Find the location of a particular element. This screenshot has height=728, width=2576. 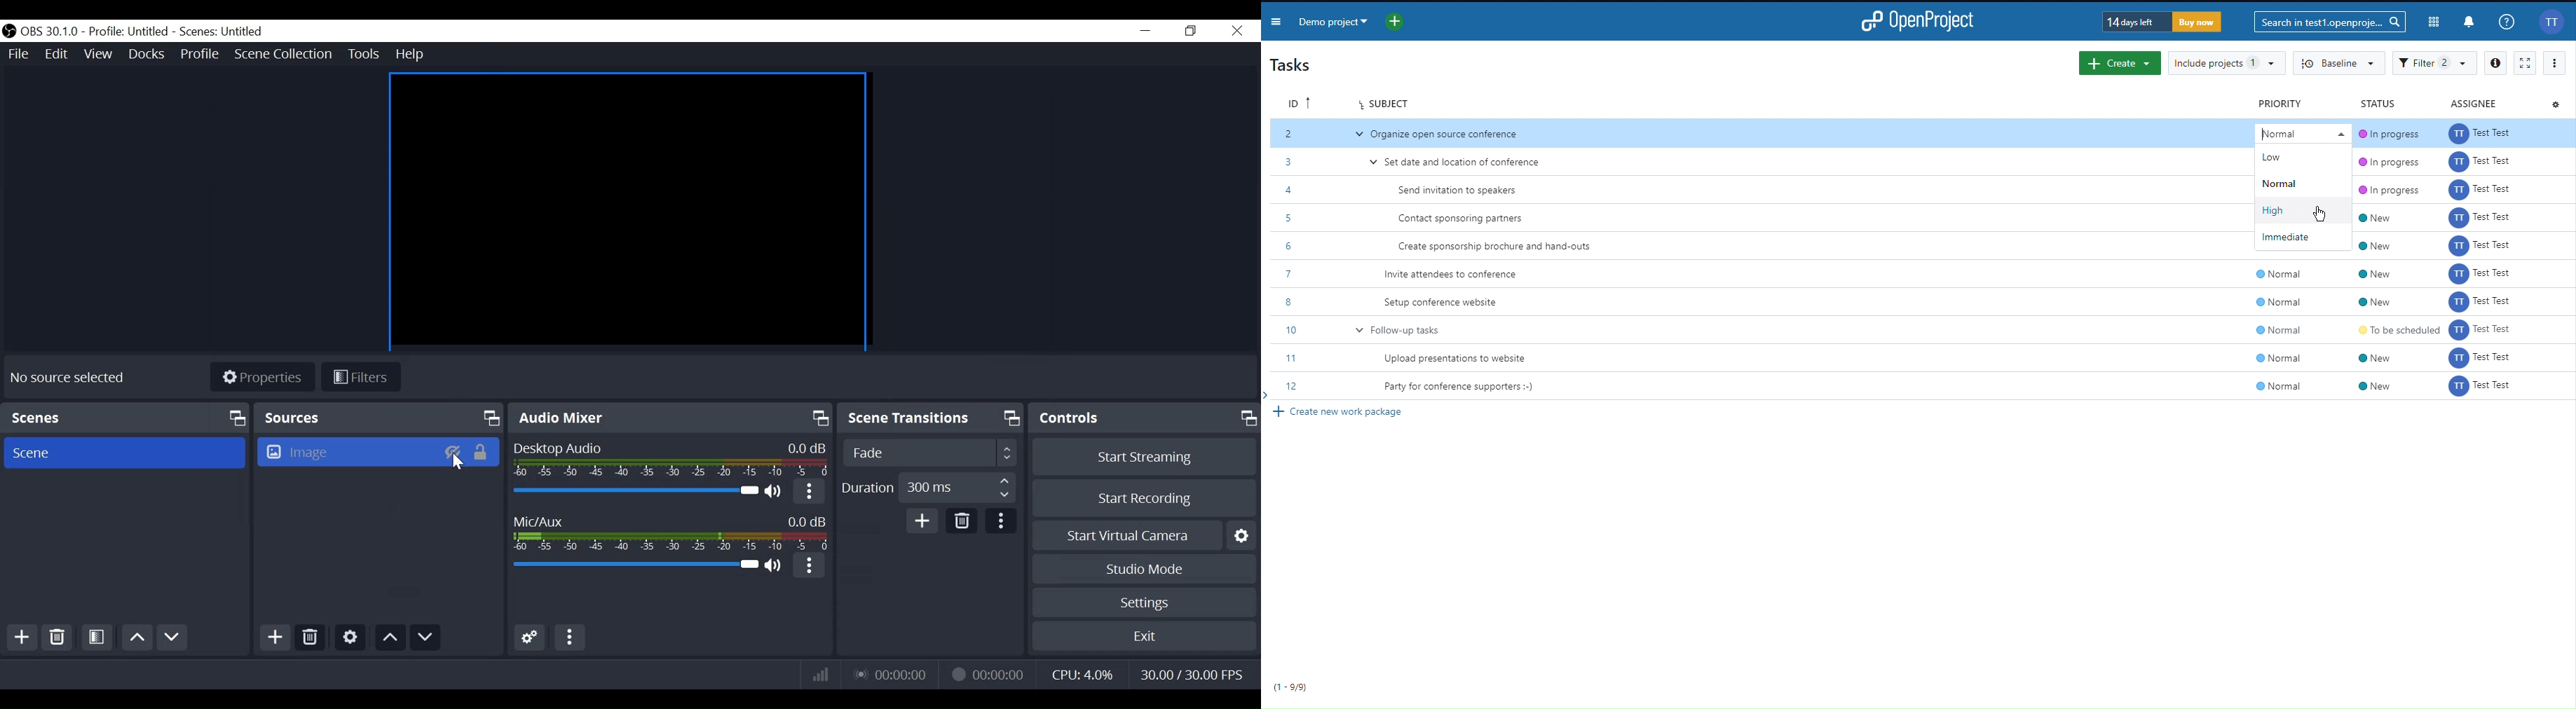

Profile is located at coordinates (199, 53).